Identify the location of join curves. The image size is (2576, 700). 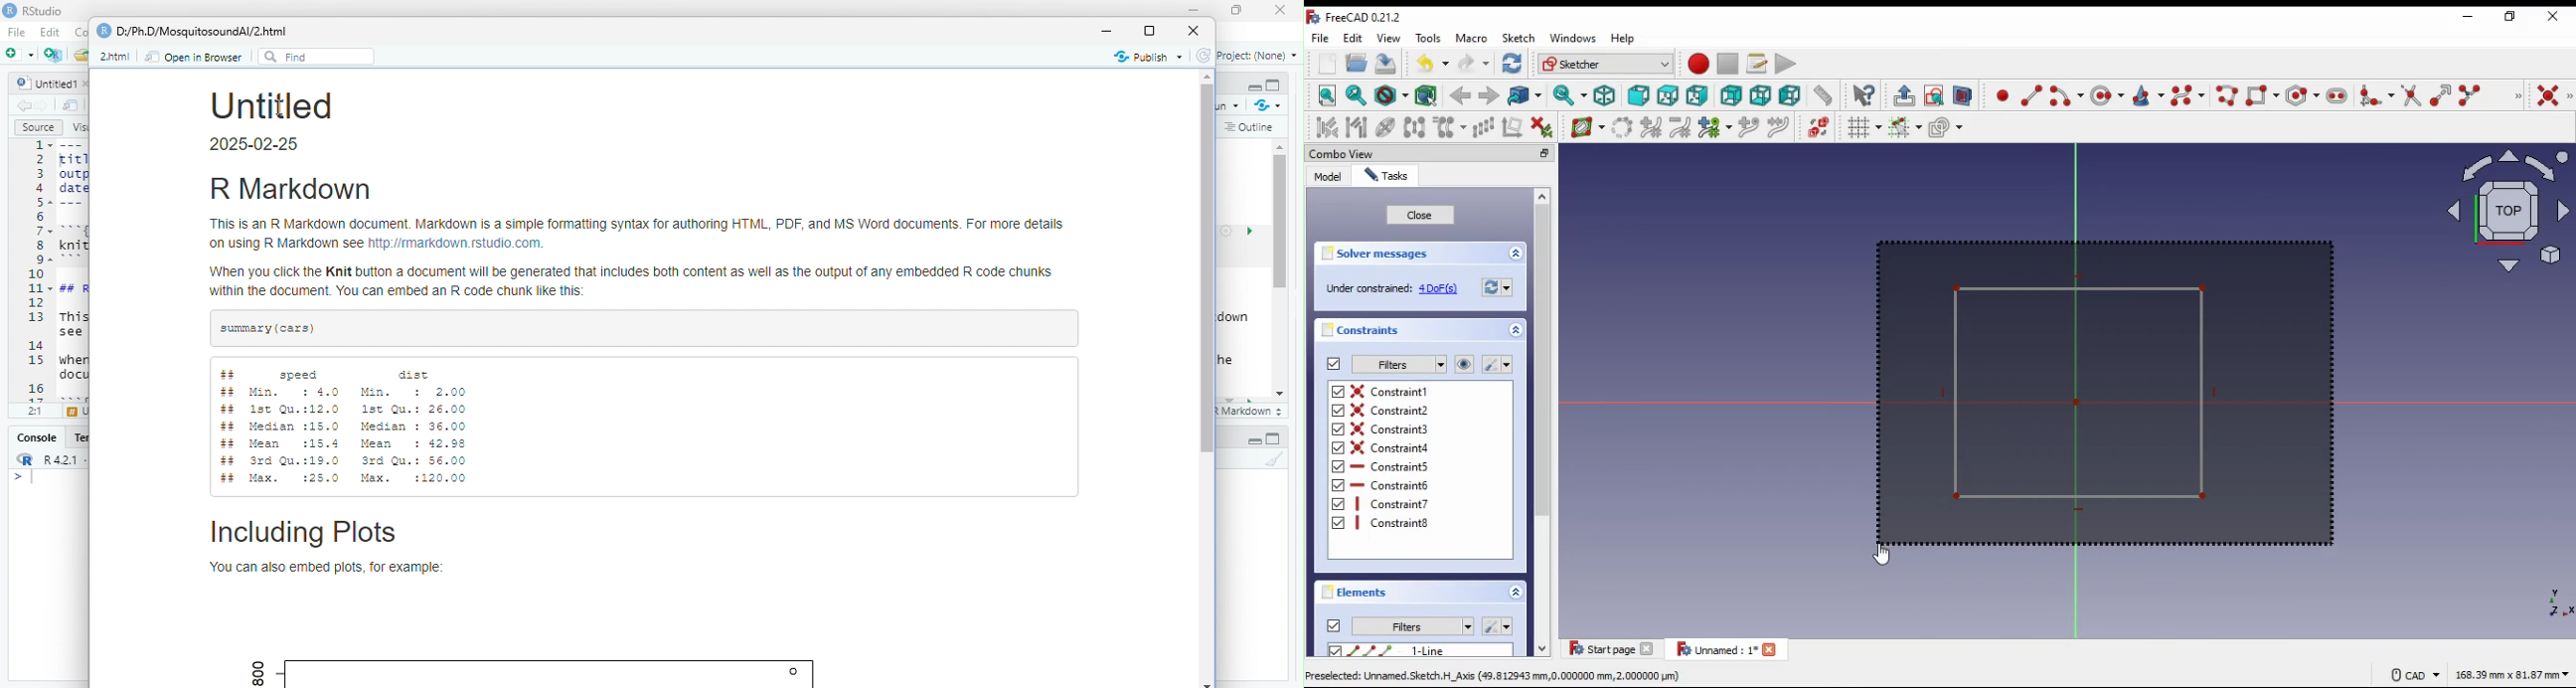
(1778, 127).